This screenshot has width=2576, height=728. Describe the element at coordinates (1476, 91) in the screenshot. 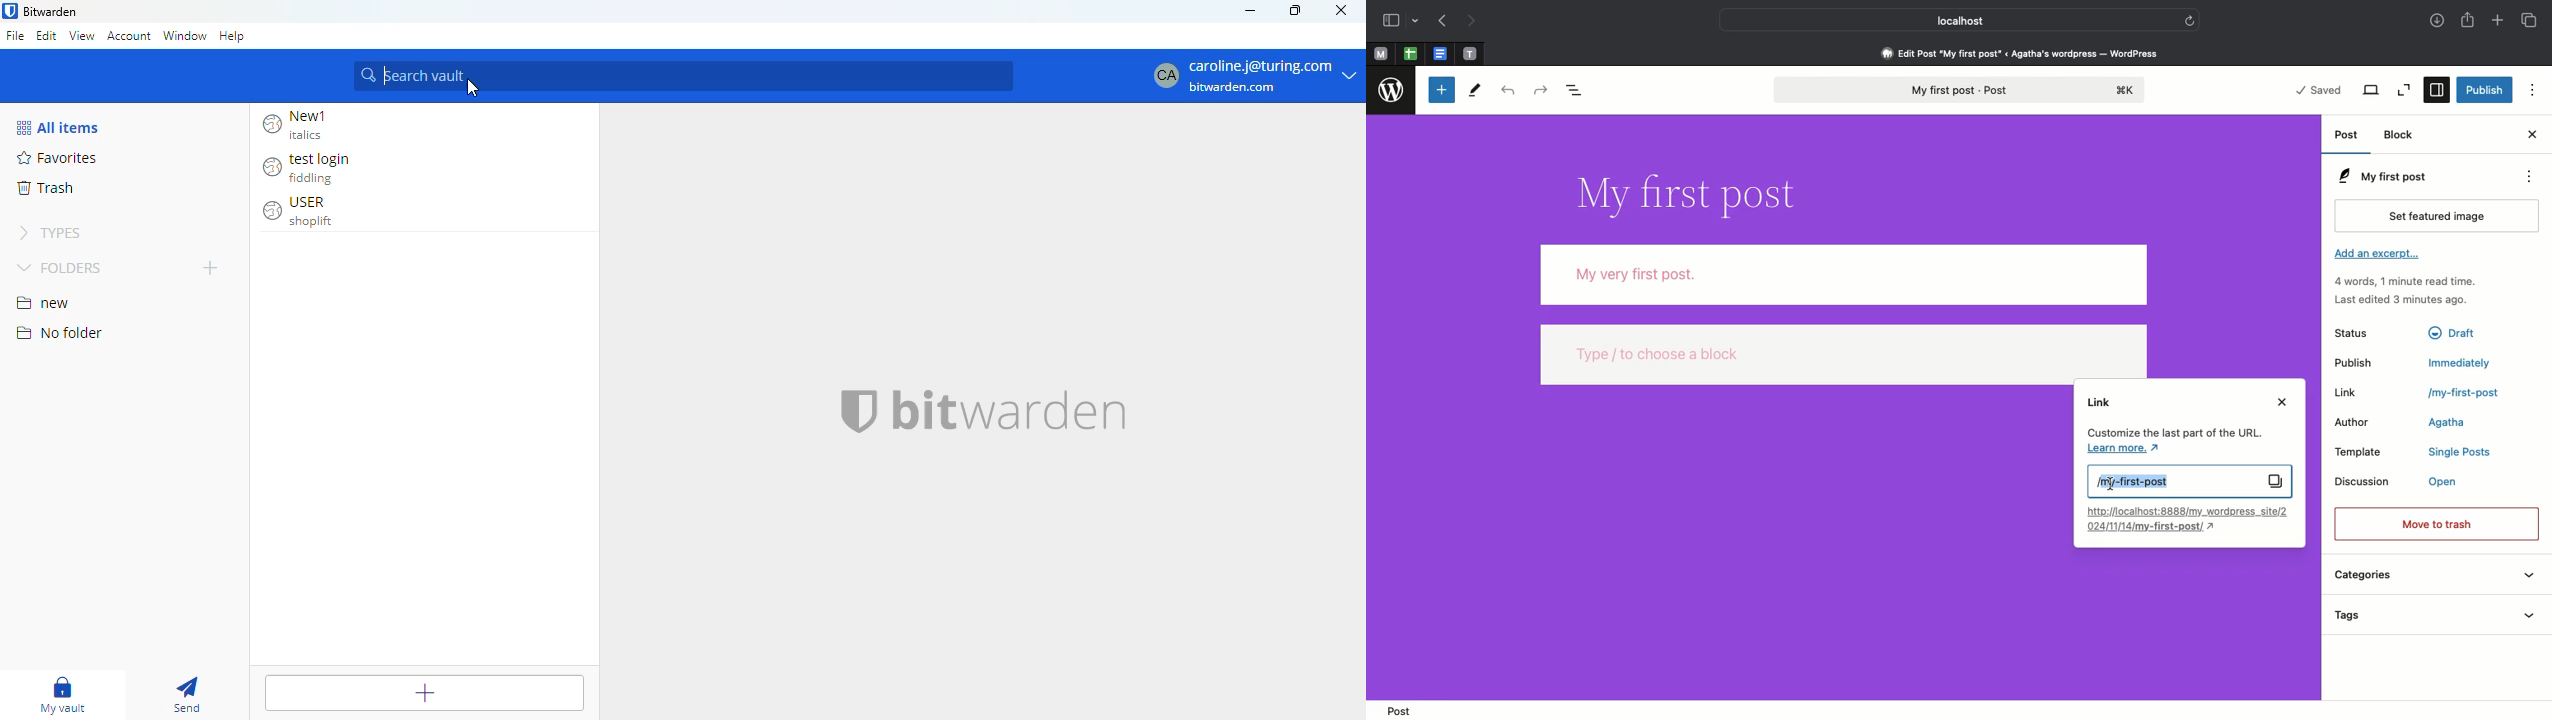

I see `Tools` at that location.